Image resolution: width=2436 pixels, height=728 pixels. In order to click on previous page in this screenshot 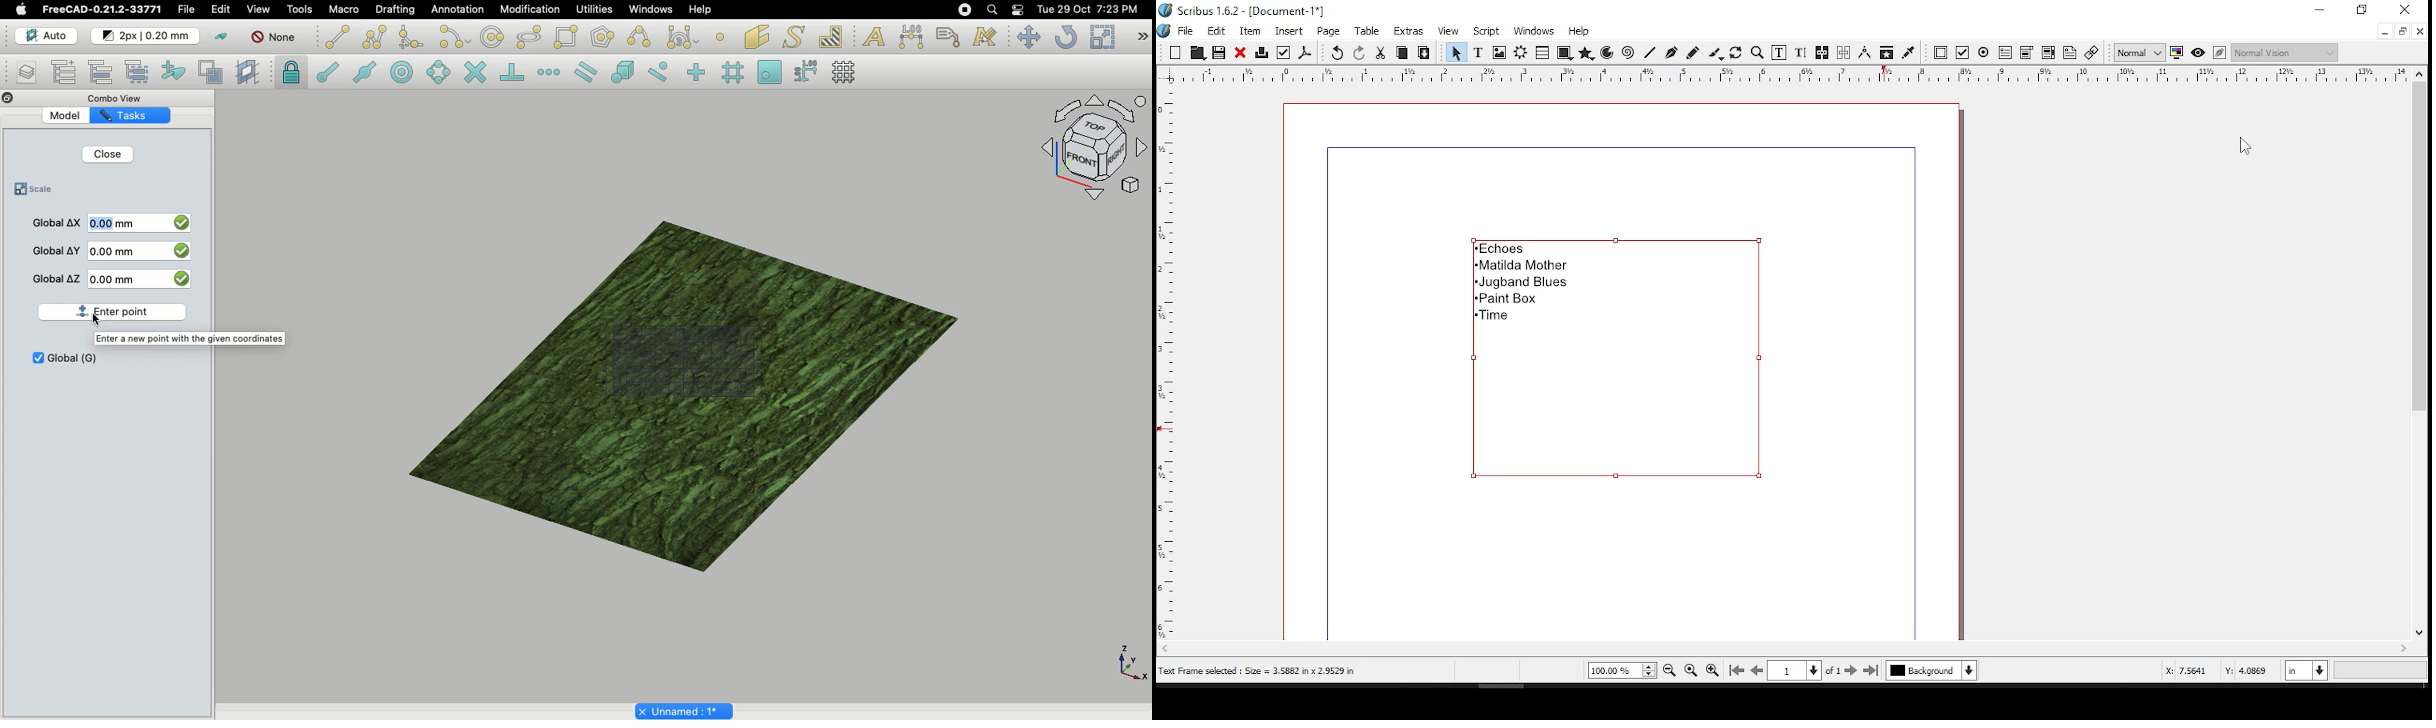, I will do `click(1758, 670)`.